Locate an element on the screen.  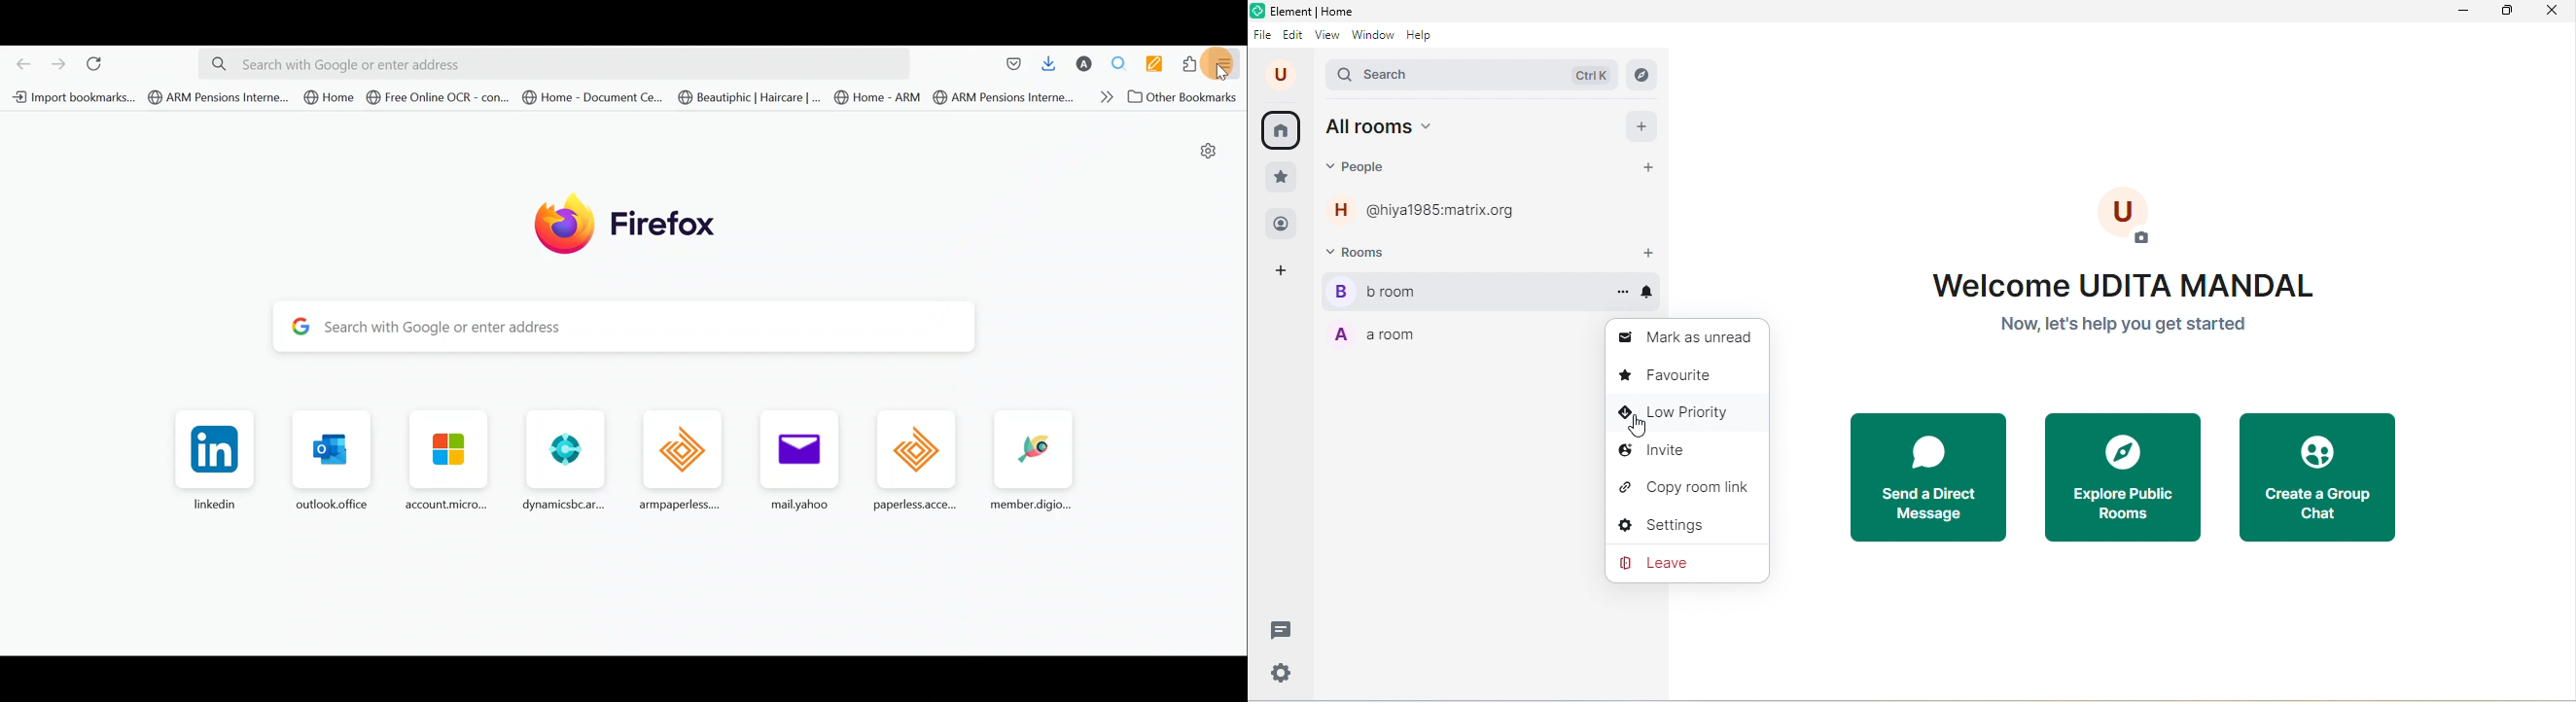
home is located at coordinates (1280, 129).